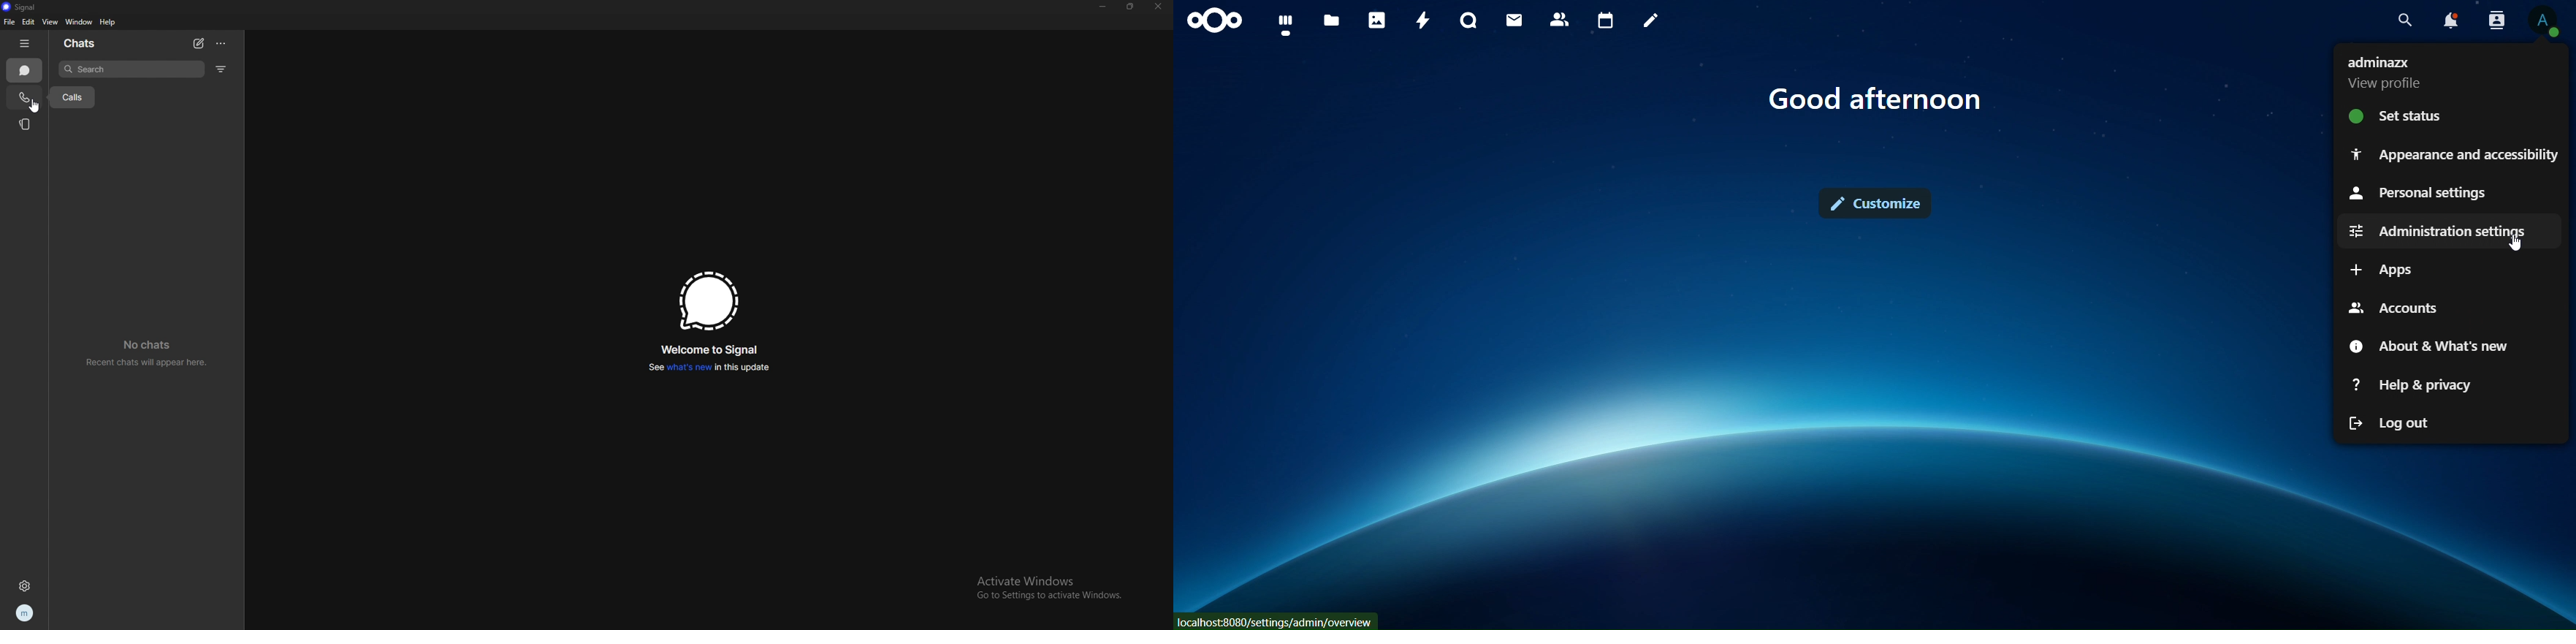  I want to click on view profile, so click(2386, 75).